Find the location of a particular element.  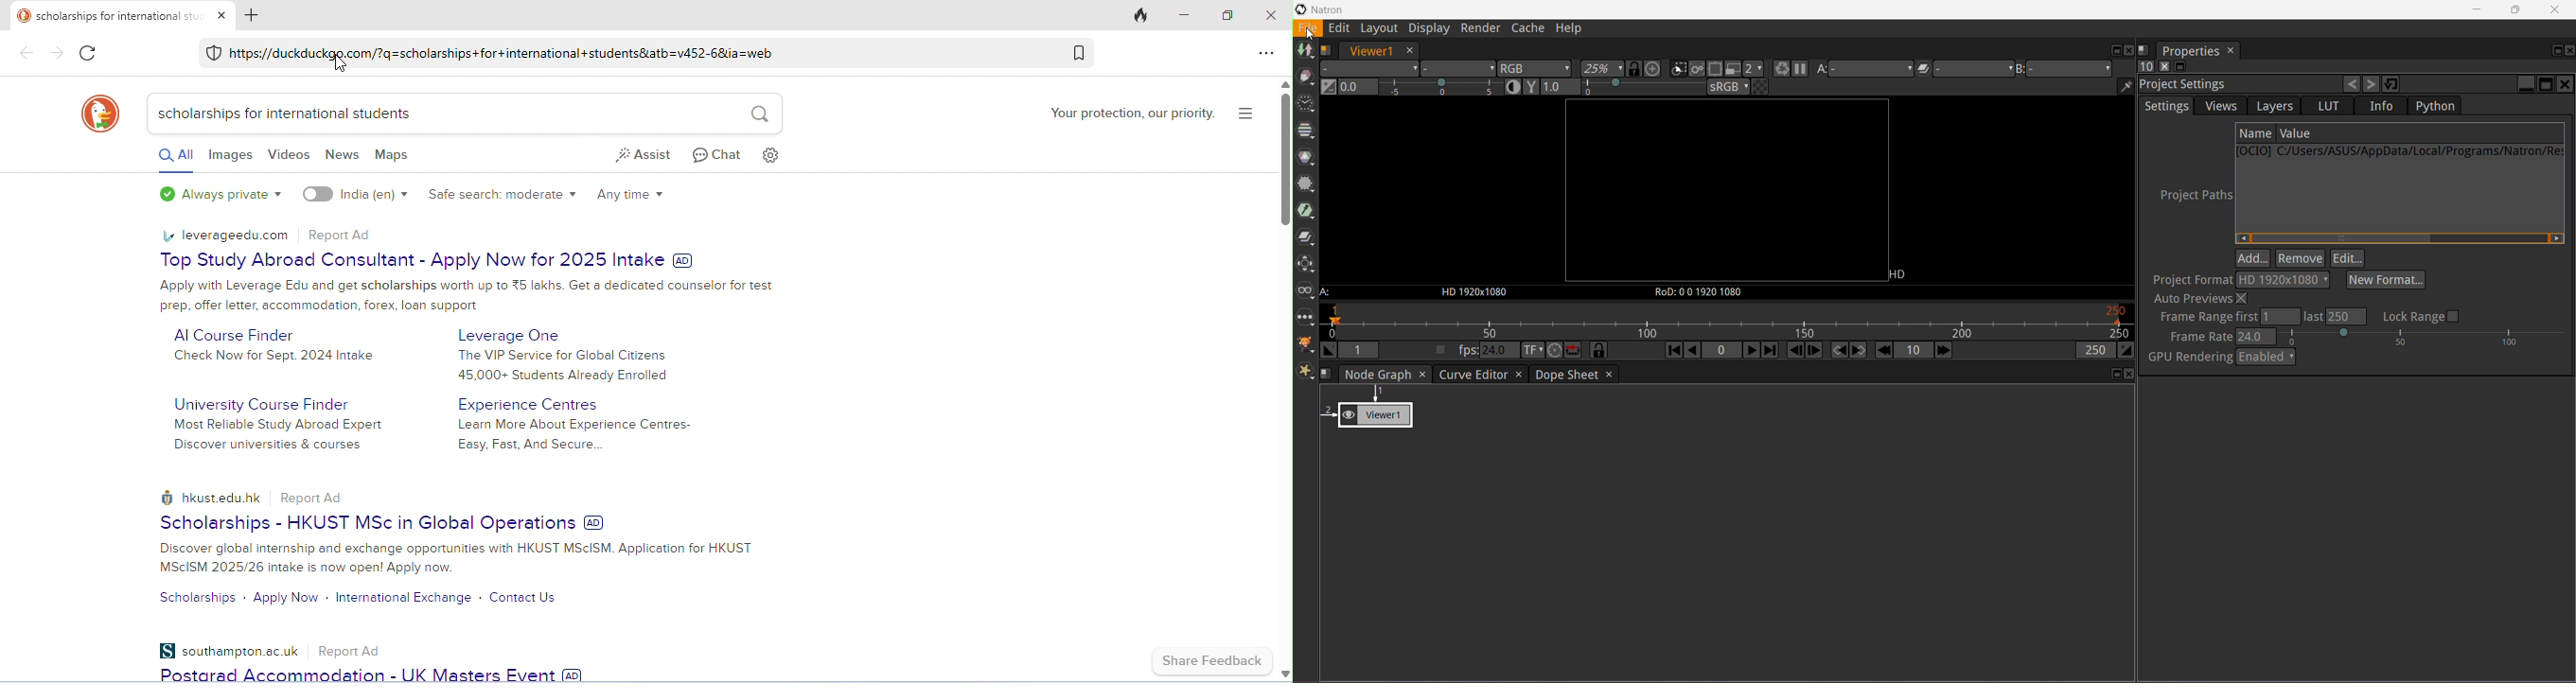

scholarships for international students is located at coordinates (287, 112).